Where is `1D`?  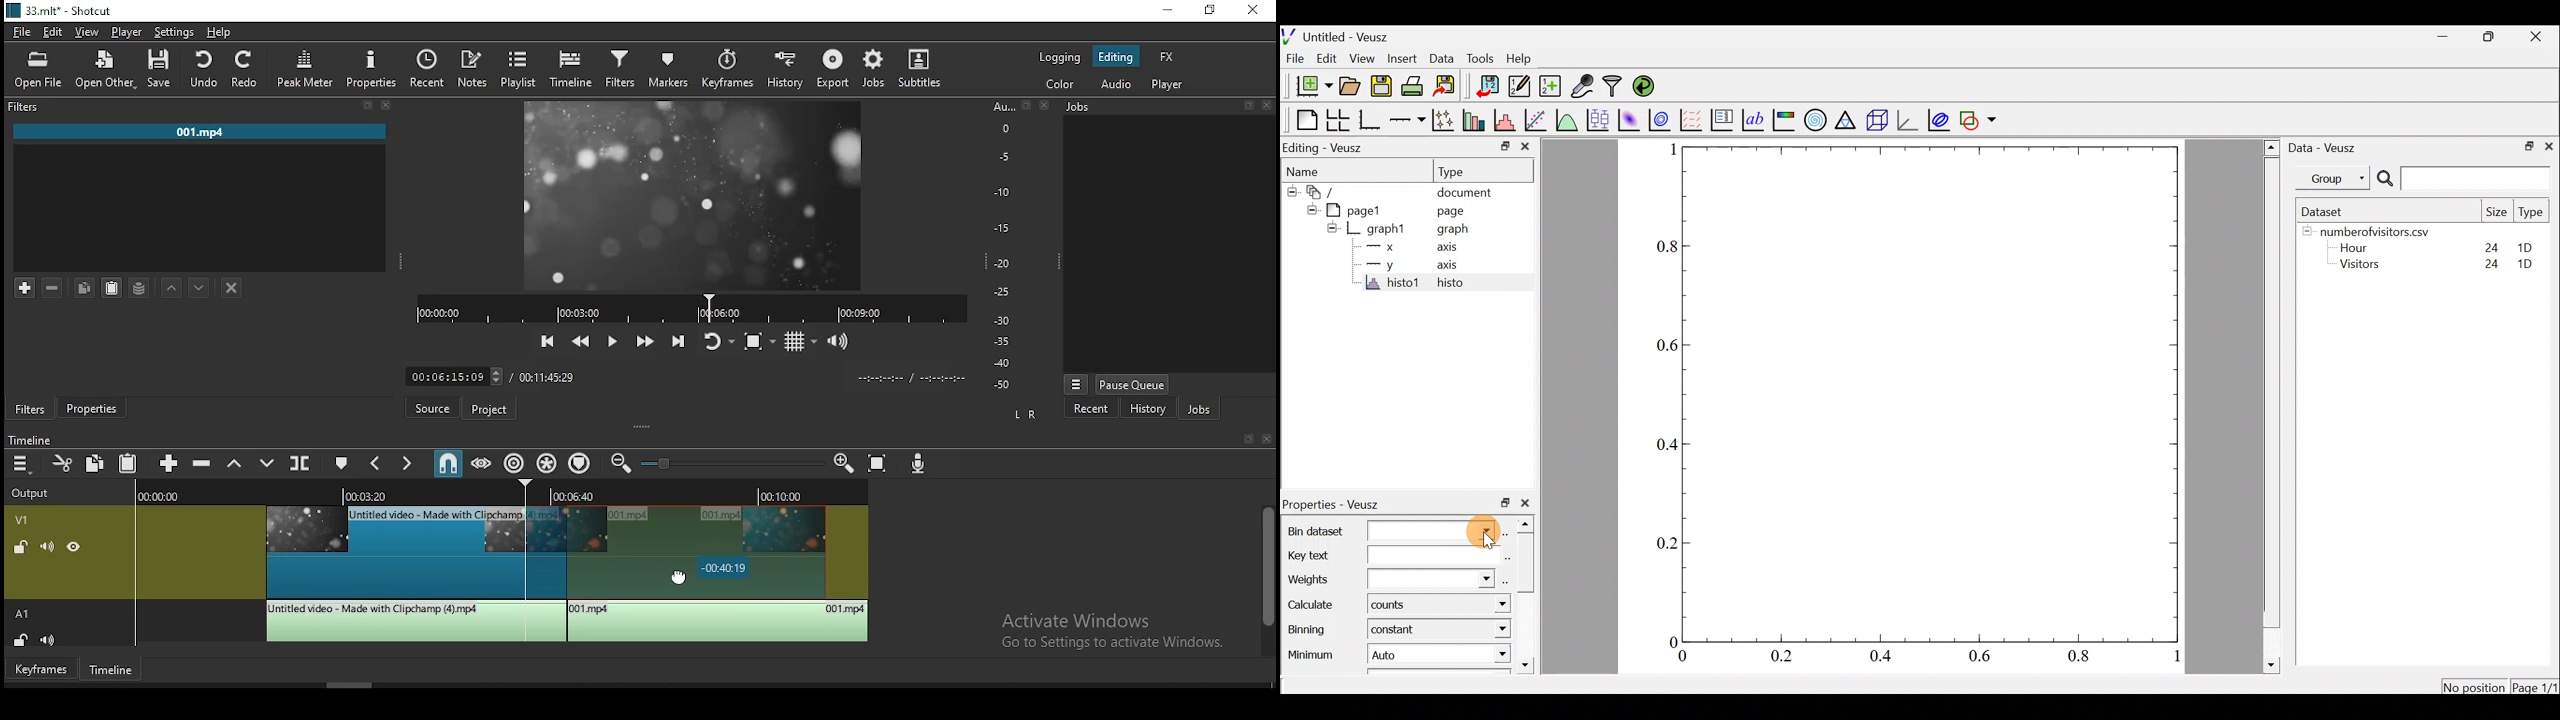 1D is located at coordinates (2520, 245).